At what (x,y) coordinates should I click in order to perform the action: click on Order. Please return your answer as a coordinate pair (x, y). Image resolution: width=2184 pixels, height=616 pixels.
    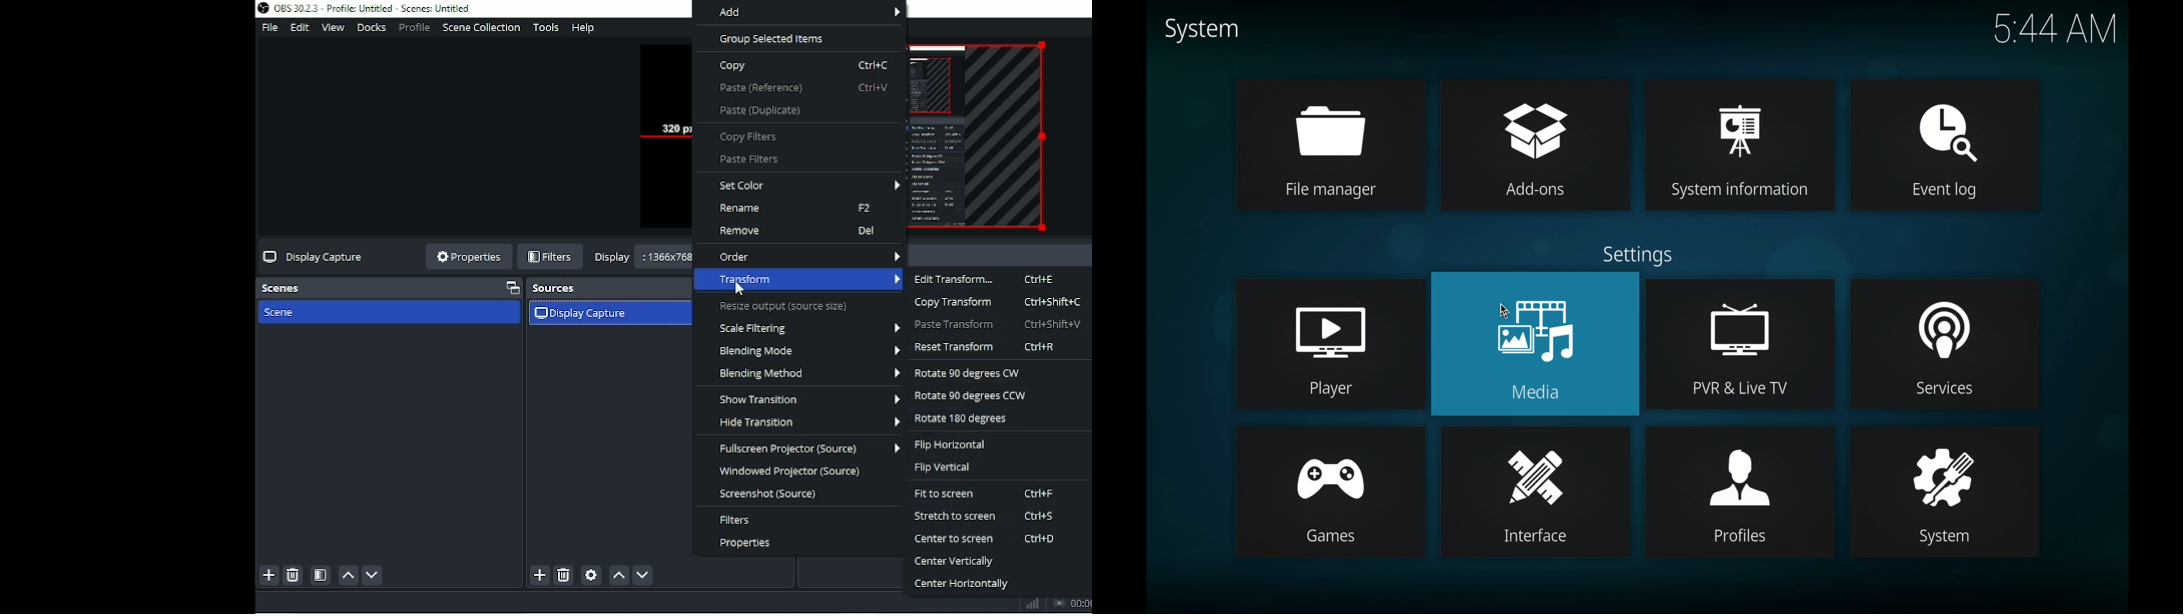
    Looking at the image, I should click on (805, 256).